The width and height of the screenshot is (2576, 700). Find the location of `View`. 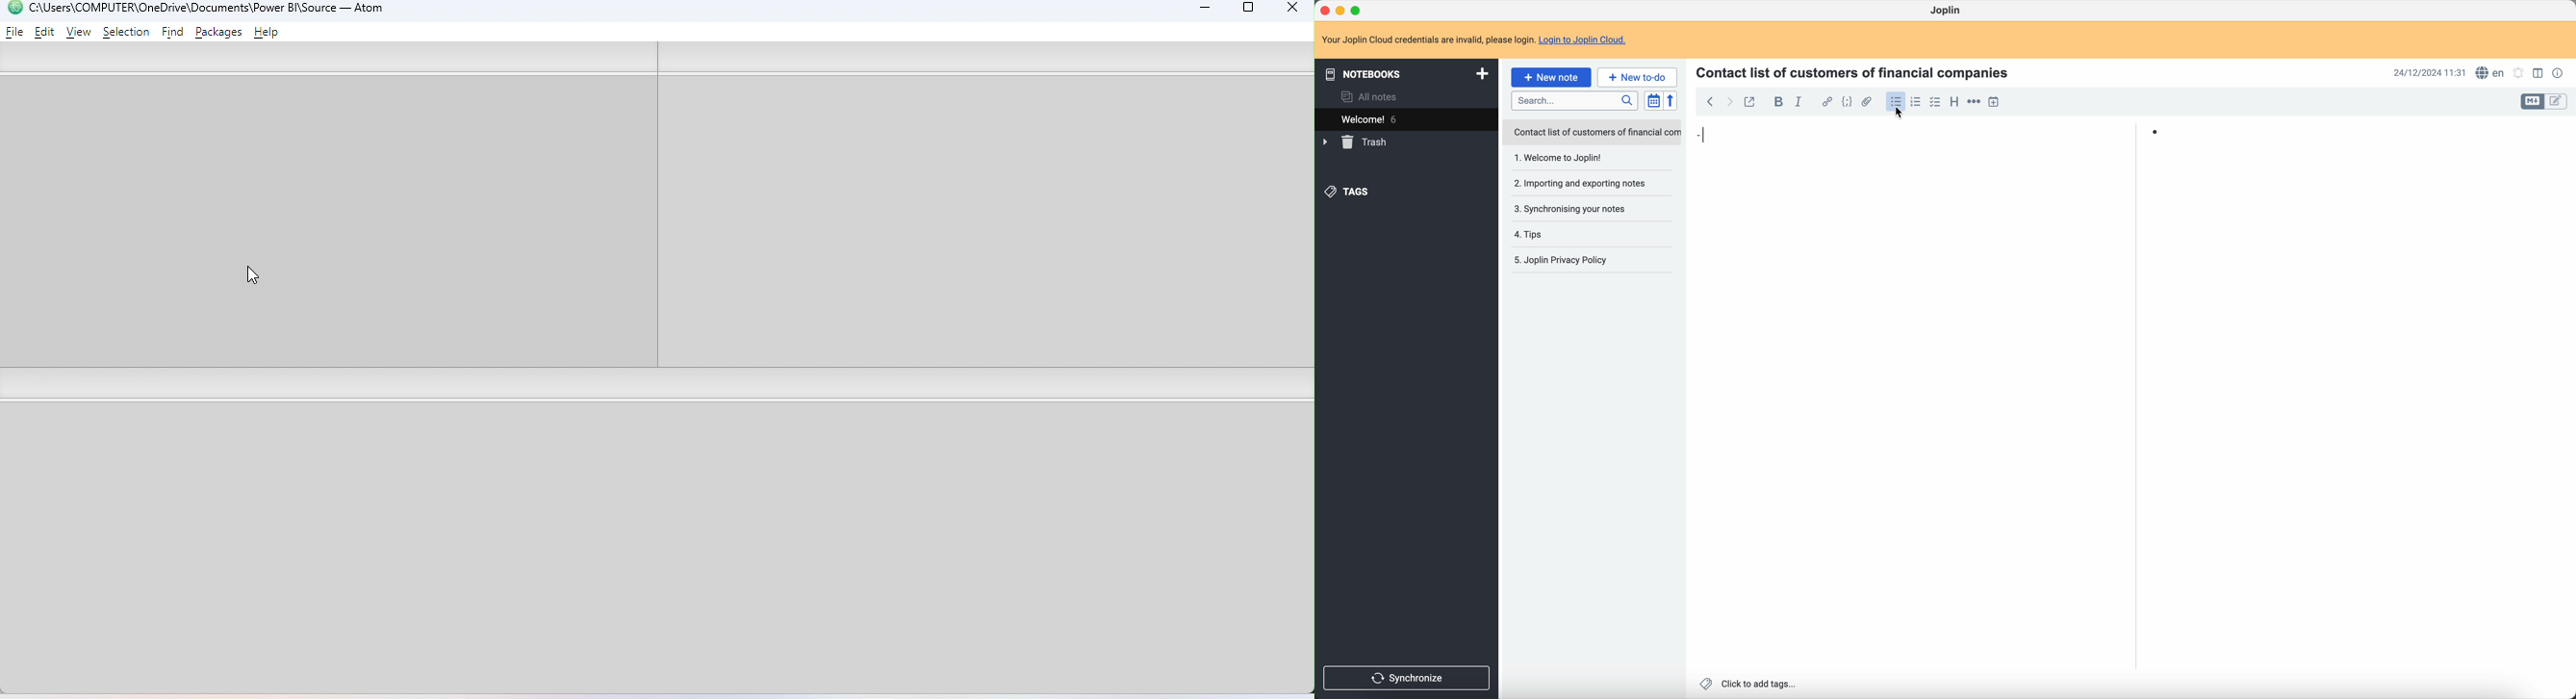

View is located at coordinates (79, 33).